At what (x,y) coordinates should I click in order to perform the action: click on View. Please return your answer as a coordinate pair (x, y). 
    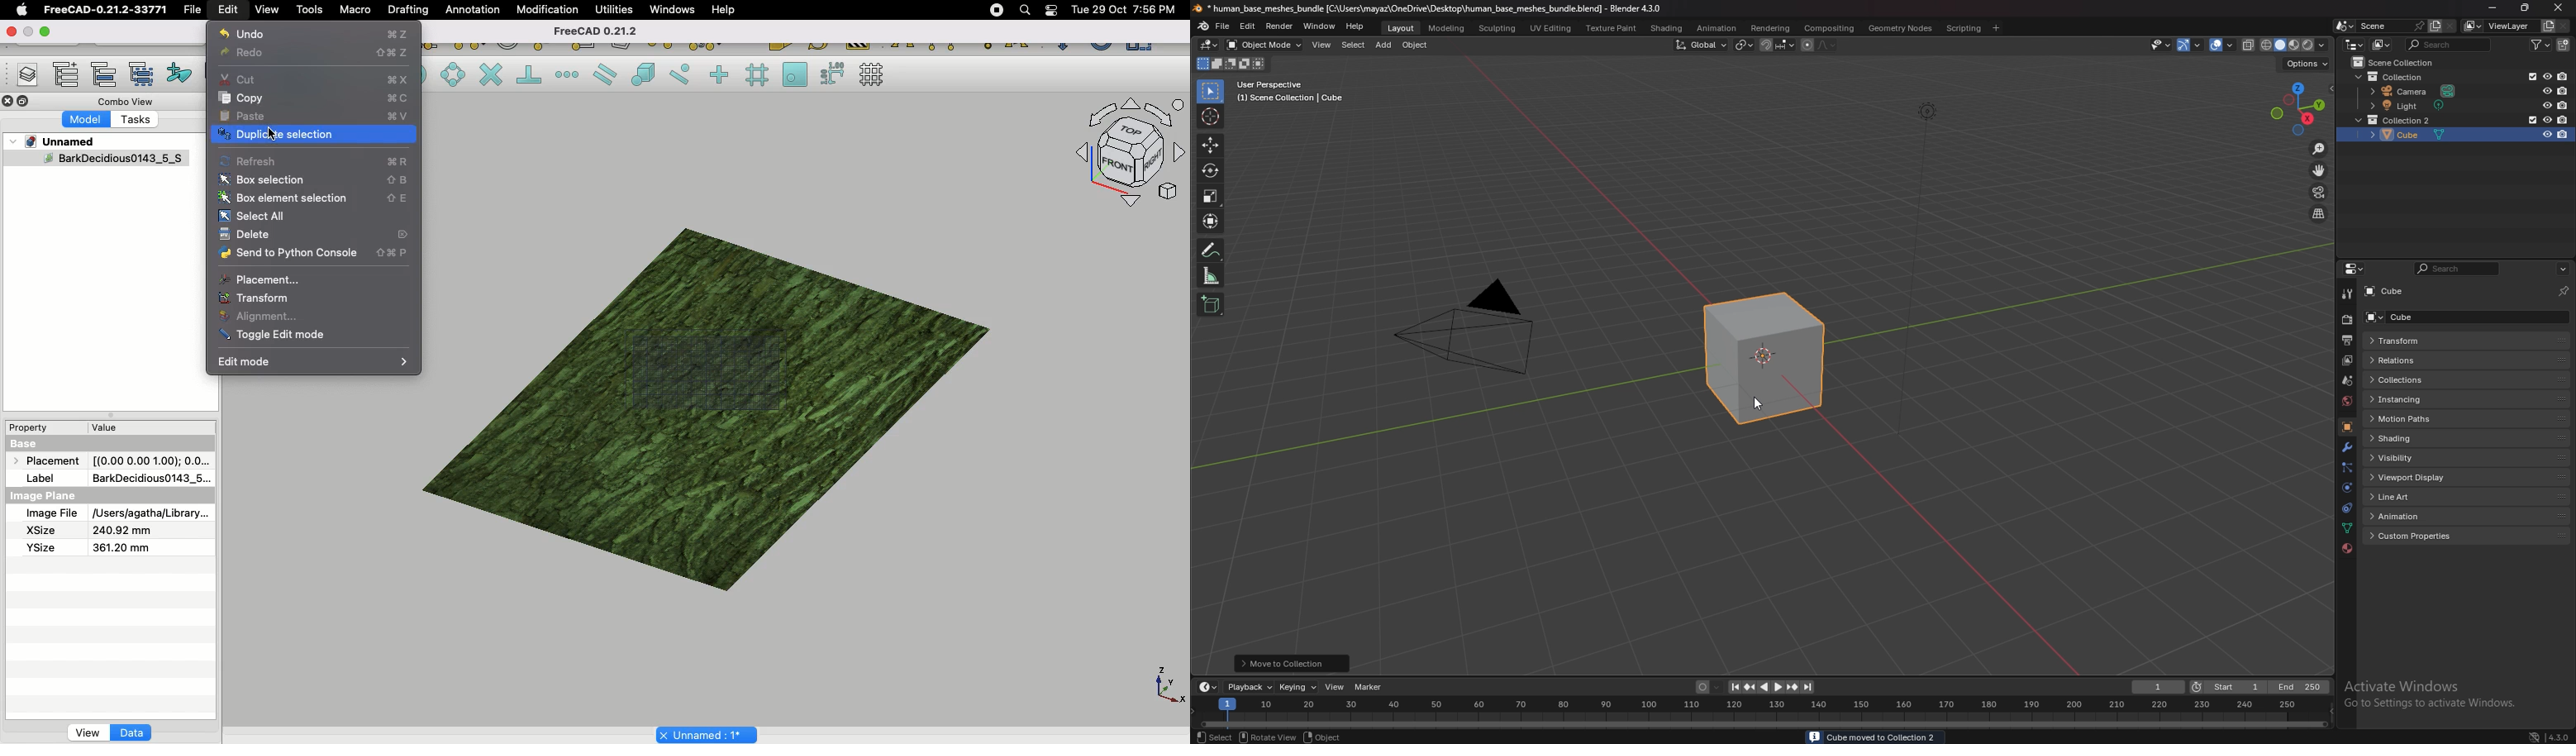
    Looking at the image, I should click on (88, 732).